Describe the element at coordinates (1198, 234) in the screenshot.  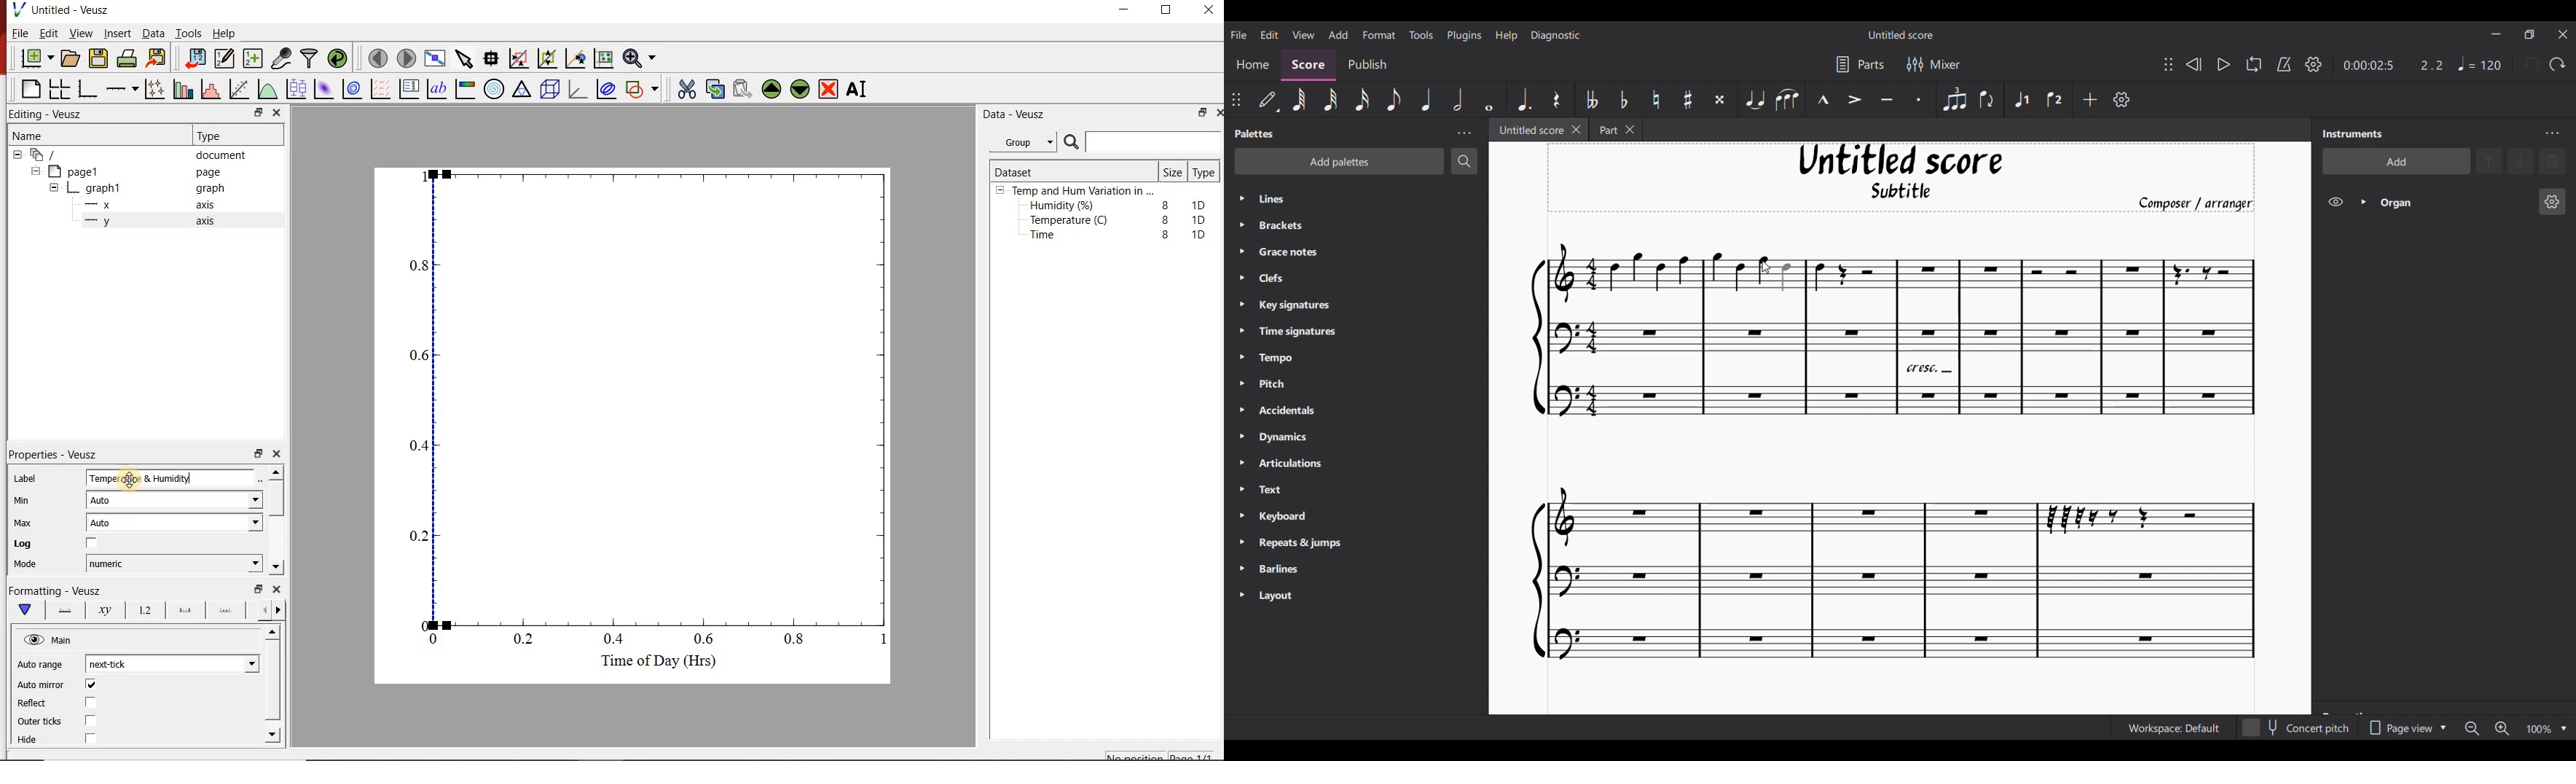
I see `1D` at that location.